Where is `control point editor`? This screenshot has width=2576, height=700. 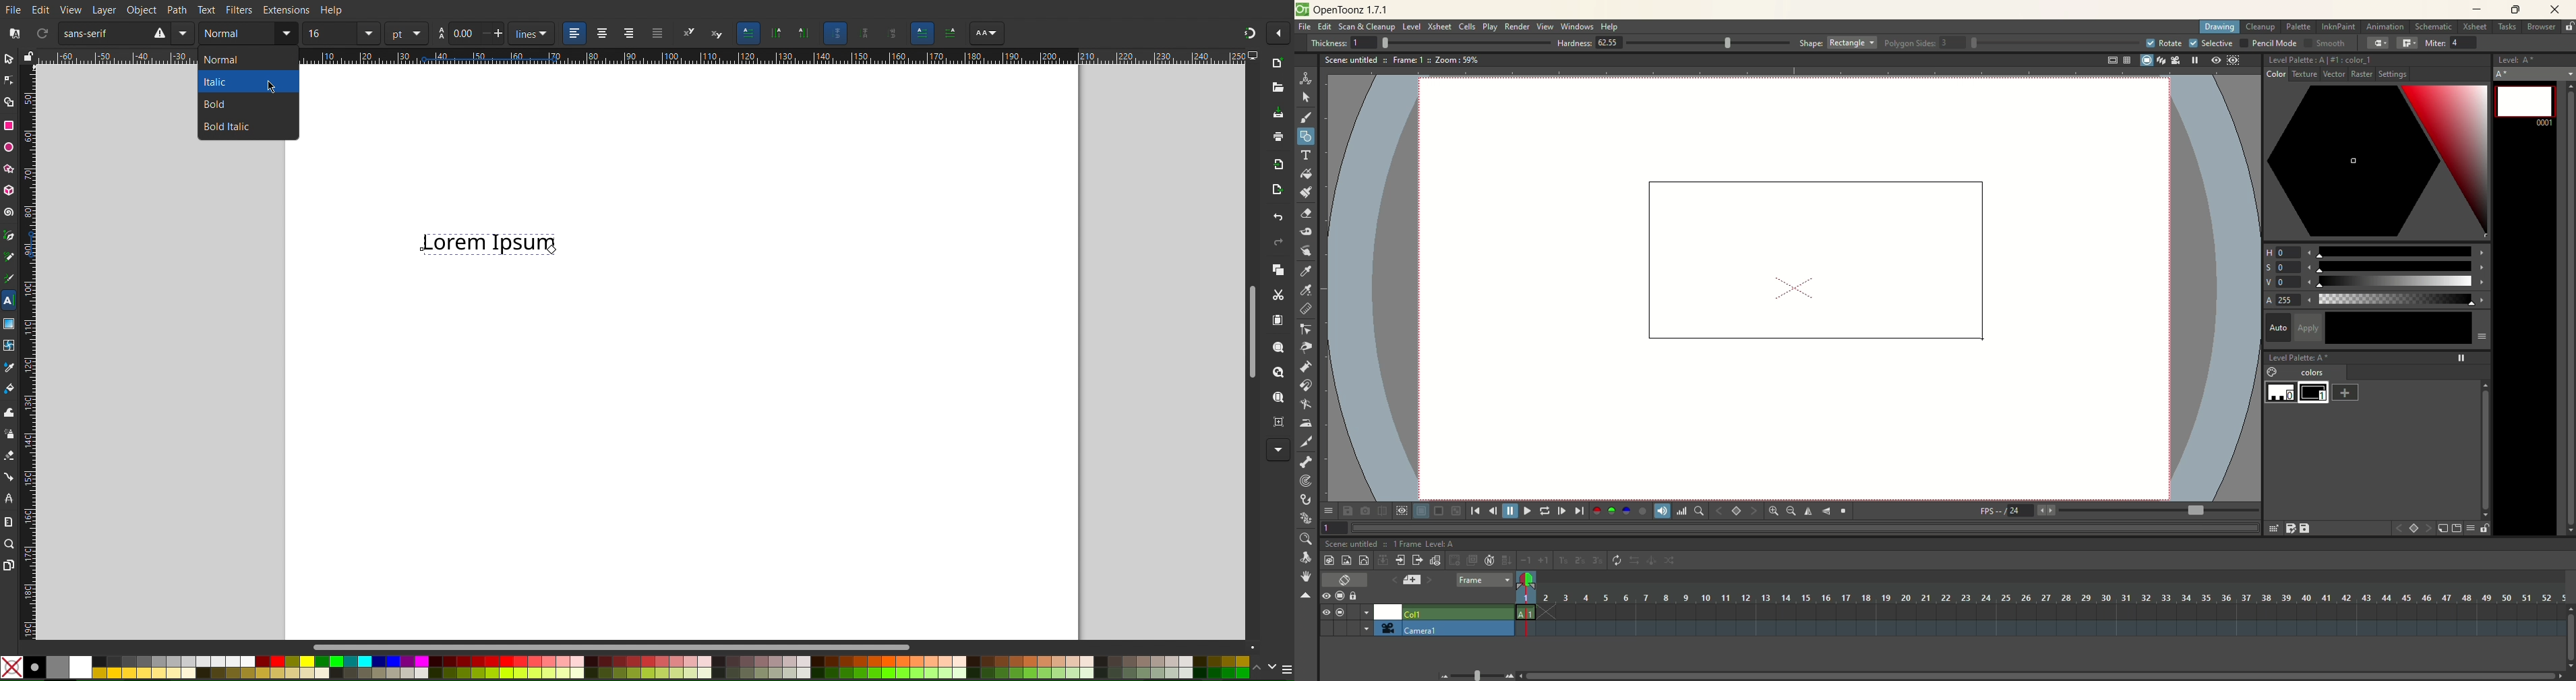
control point editor is located at coordinates (1306, 330).